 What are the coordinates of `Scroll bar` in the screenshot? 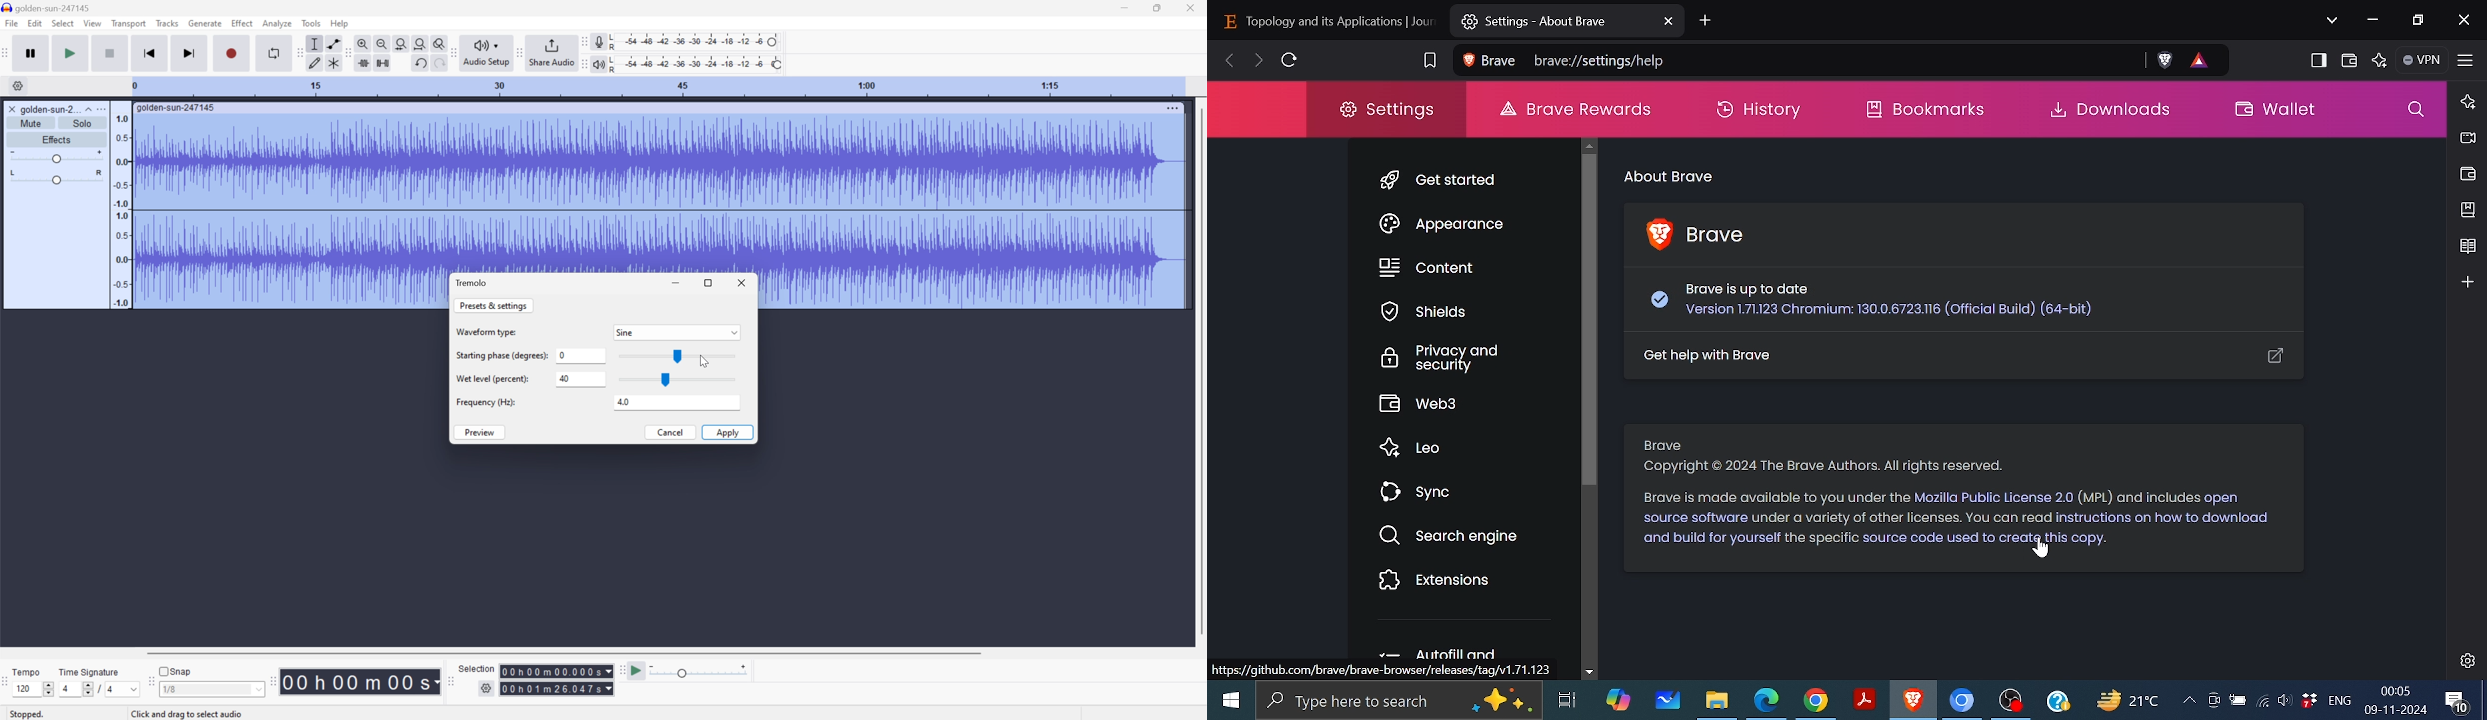 It's located at (569, 651).